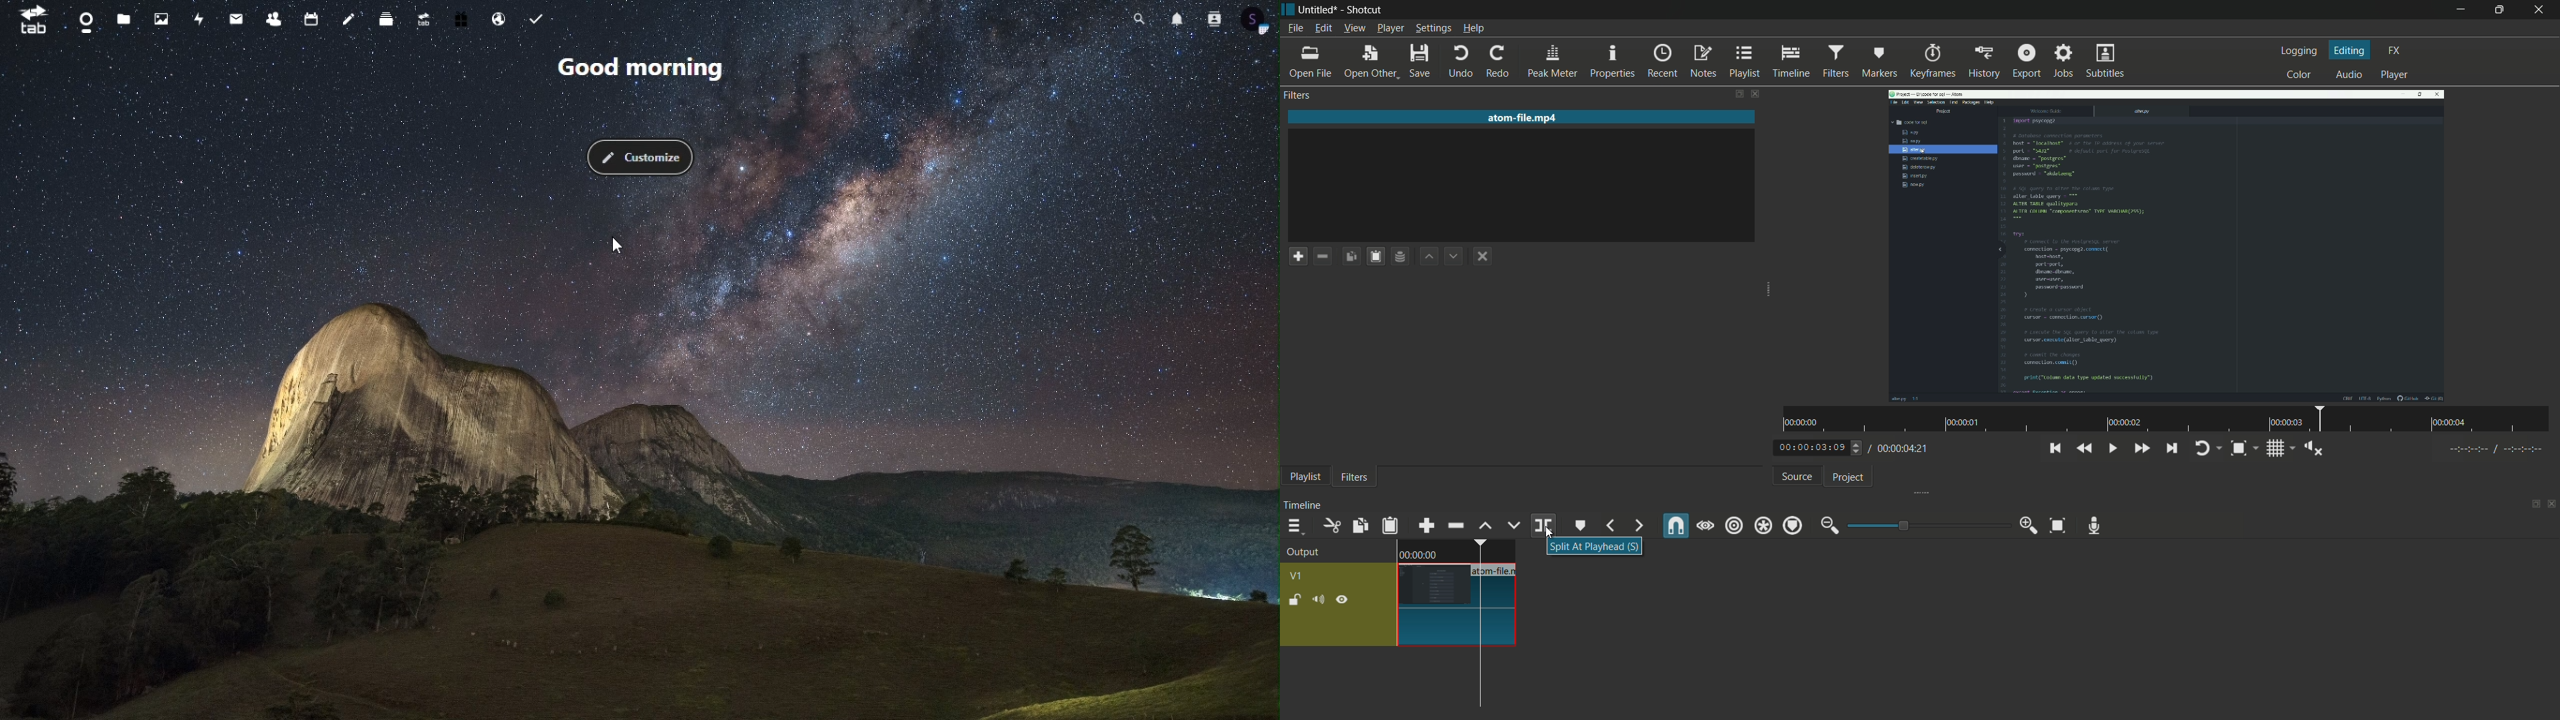  Describe the element at coordinates (2027, 527) in the screenshot. I see `zoom in` at that location.